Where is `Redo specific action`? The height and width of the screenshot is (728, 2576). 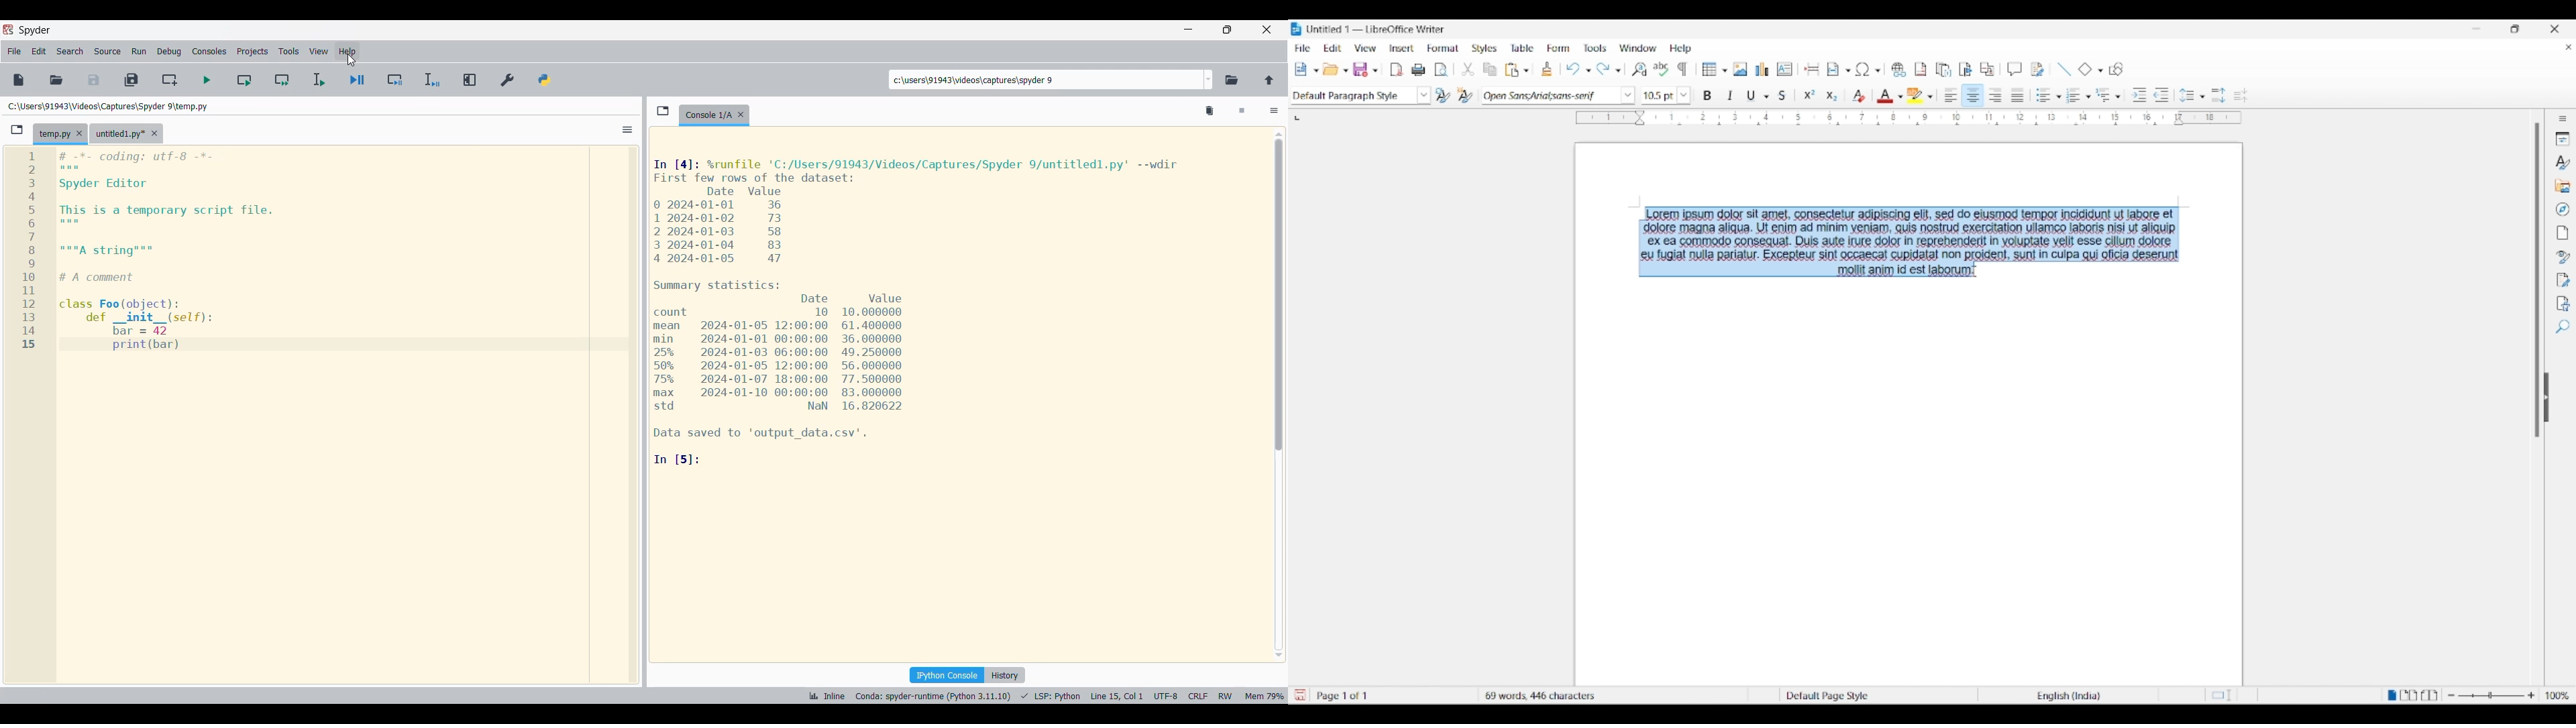
Redo specific action is located at coordinates (1618, 71).